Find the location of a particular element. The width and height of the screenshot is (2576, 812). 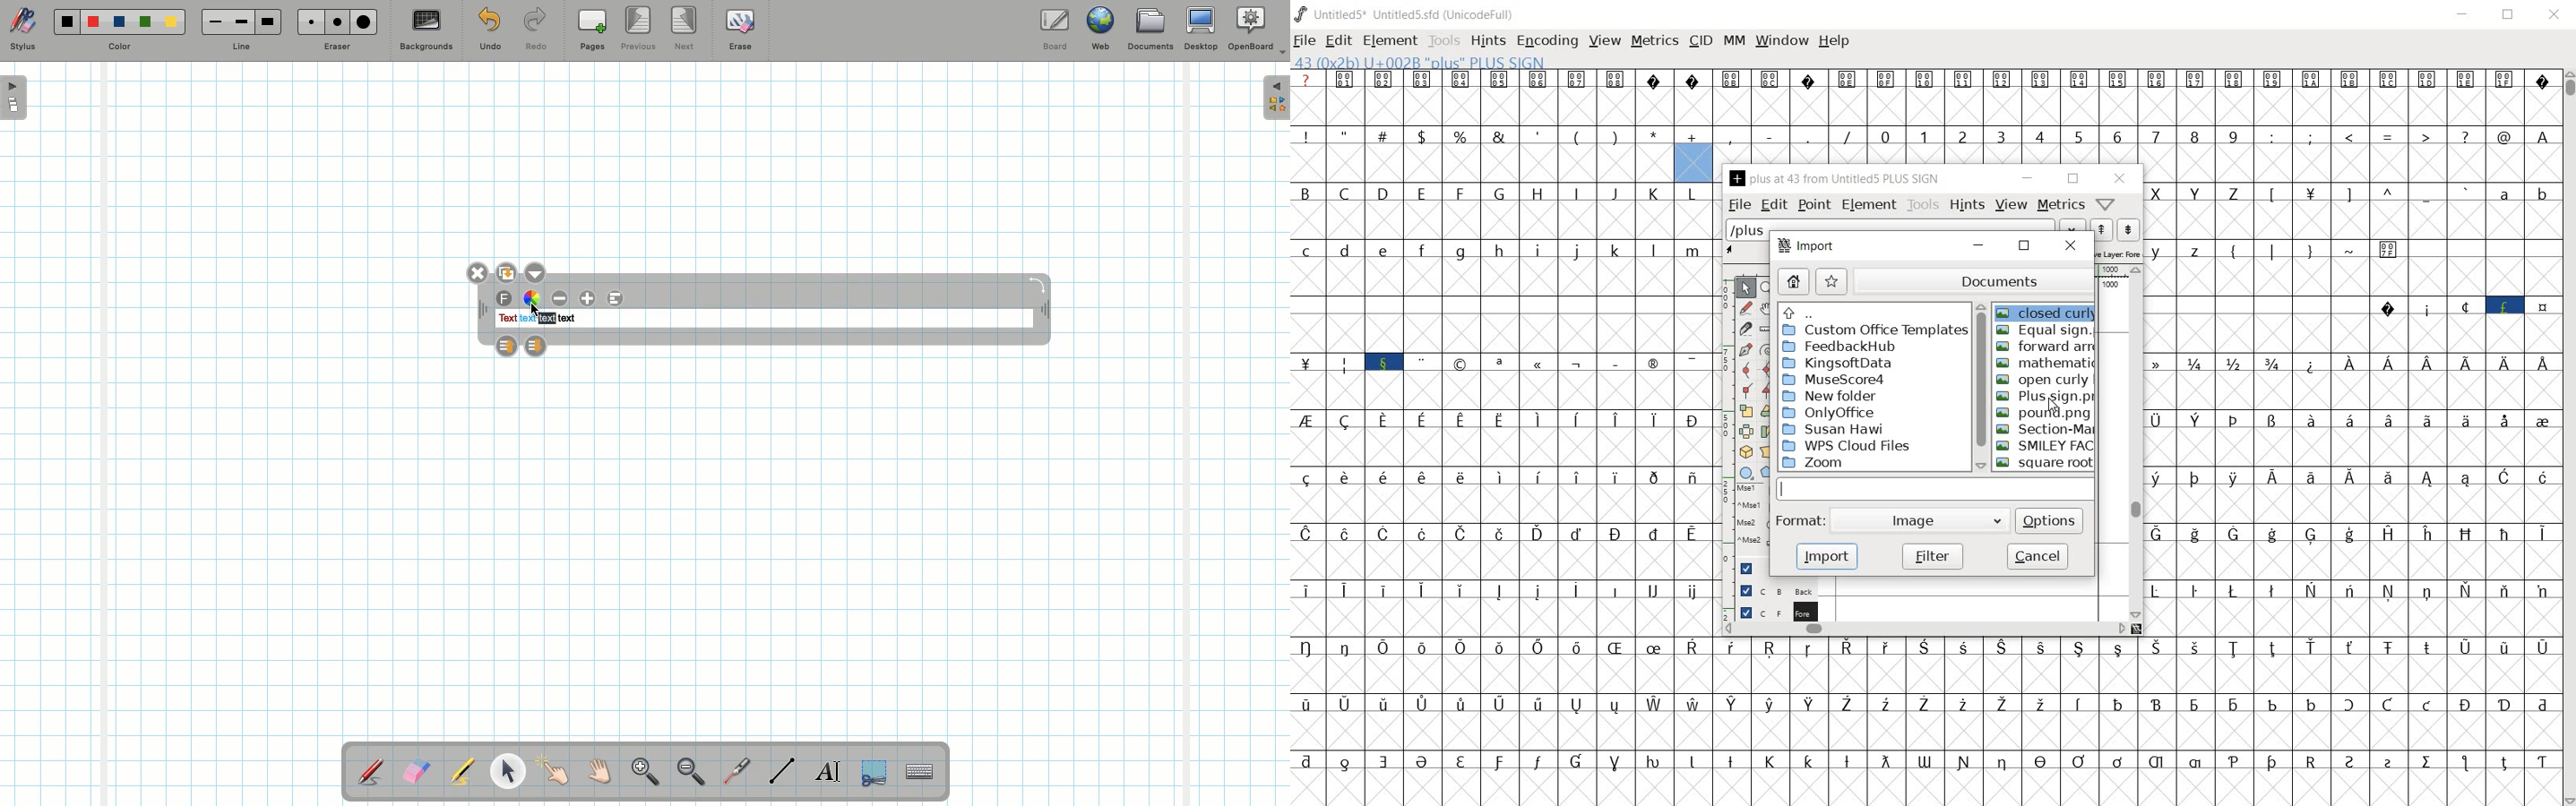

special characters is located at coordinates (2408, 211).